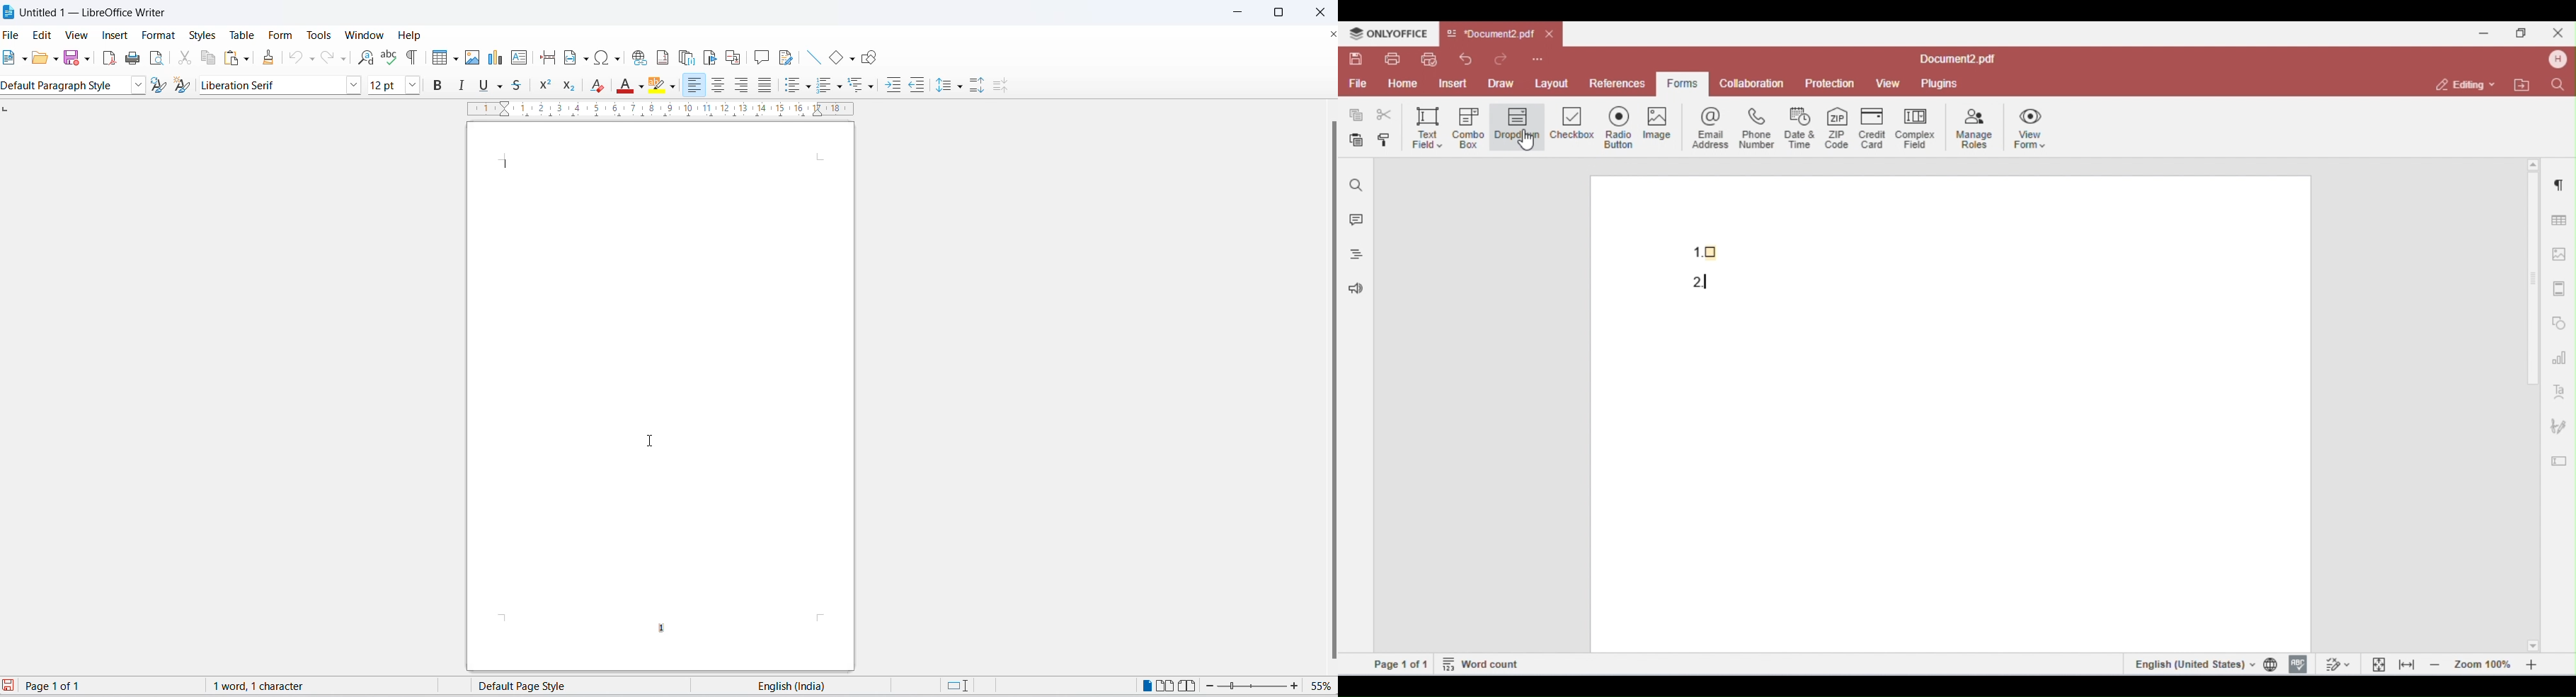 The height and width of the screenshot is (700, 2576). Describe the element at coordinates (694, 86) in the screenshot. I see `text align left` at that location.